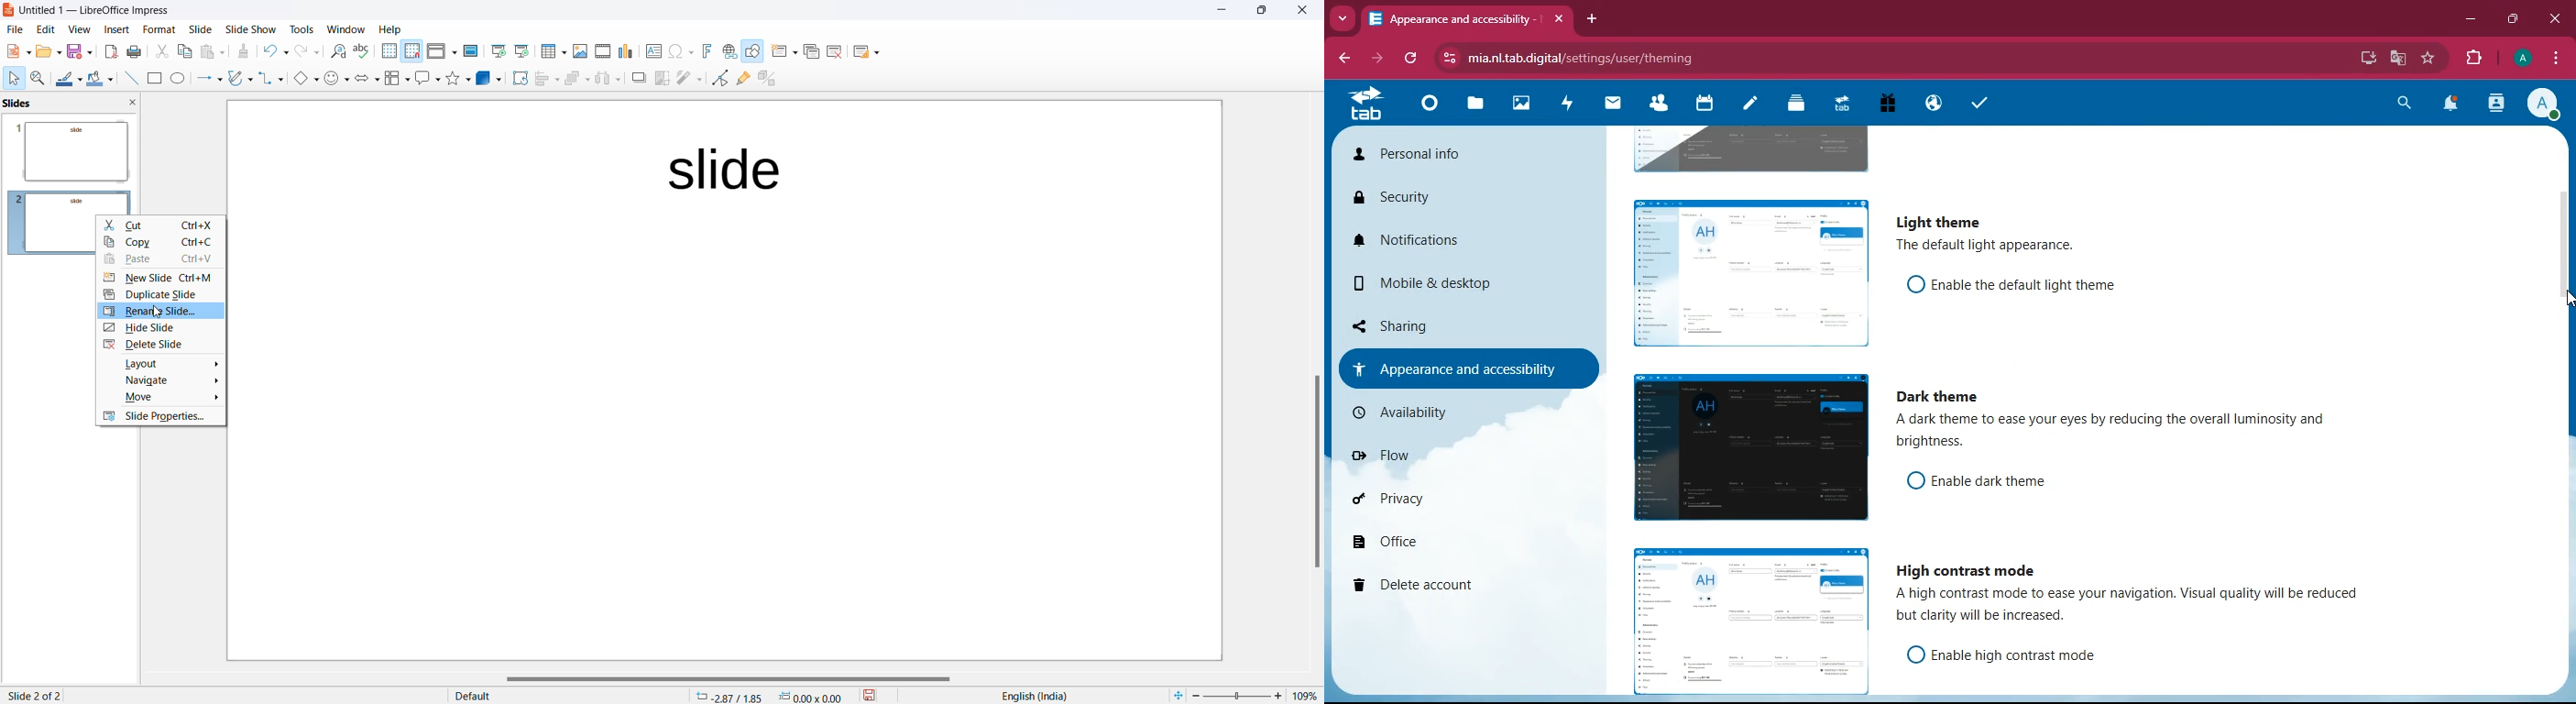 This screenshot has width=2576, height=728. What do you see at coordinates (725, 678) in the screenshot?
I see `horizontal scrollbar` at bounding box center [725, 678].